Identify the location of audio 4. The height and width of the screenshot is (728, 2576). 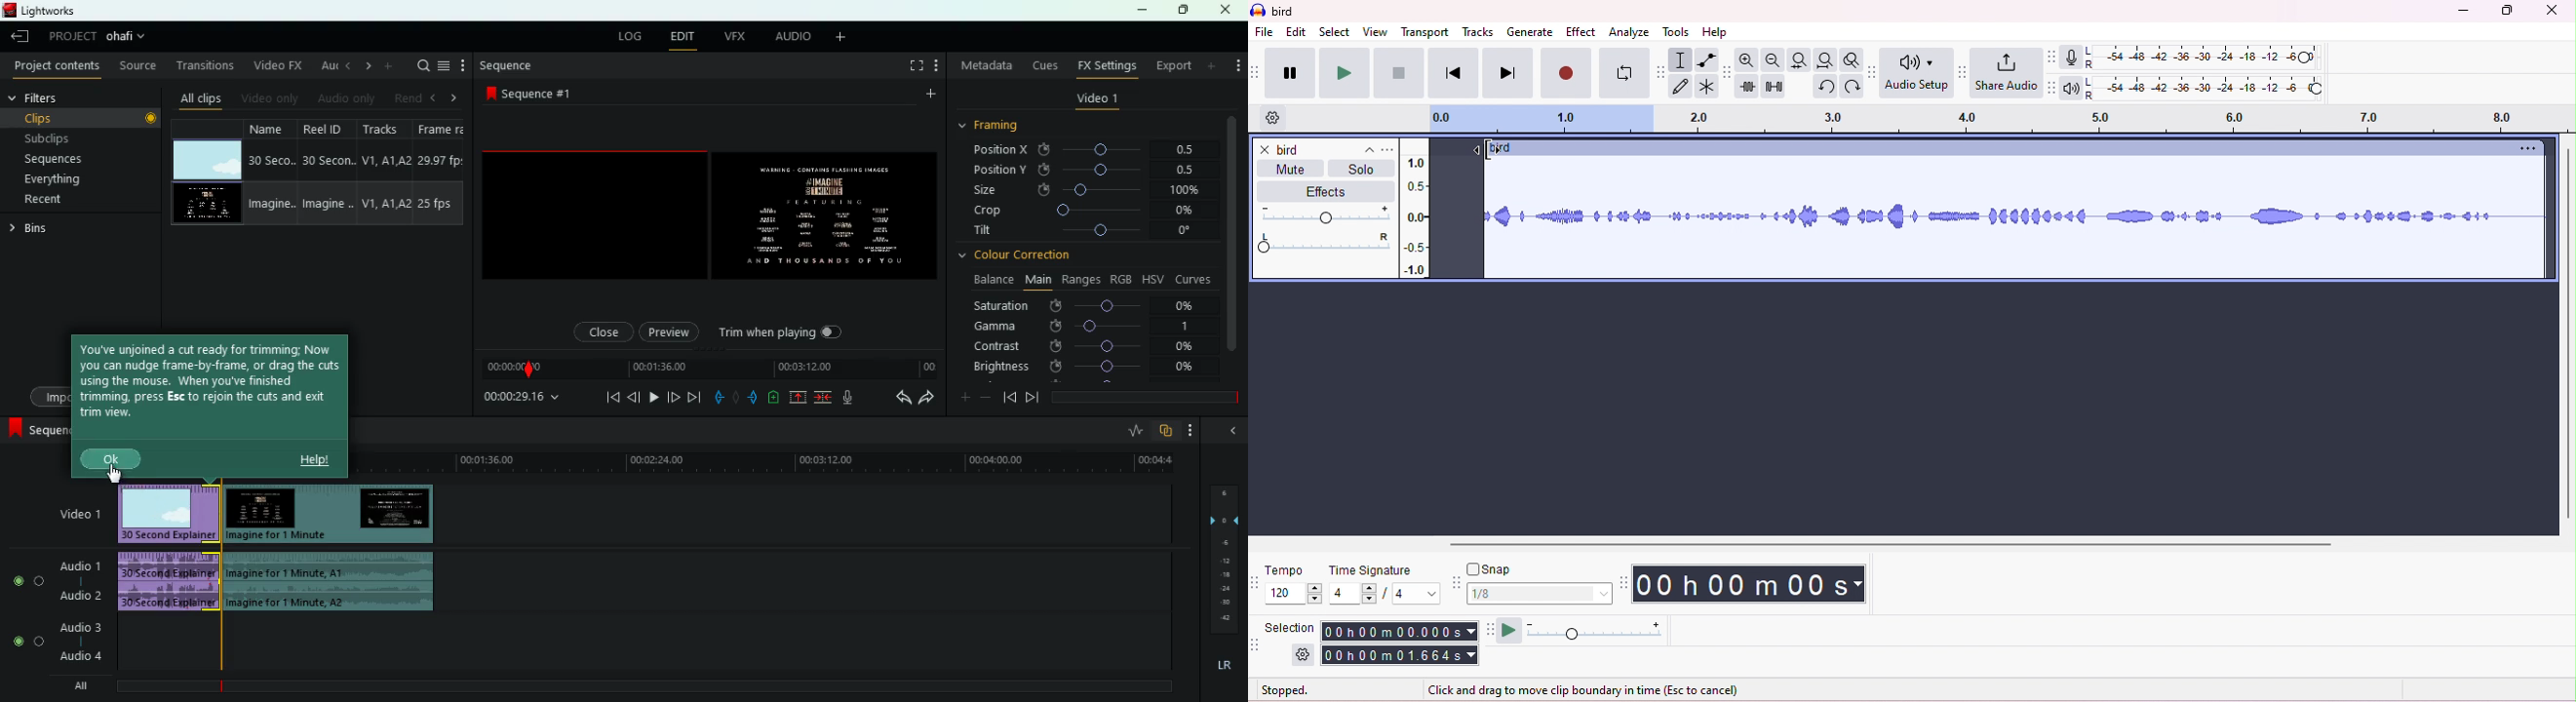
(80, 657).